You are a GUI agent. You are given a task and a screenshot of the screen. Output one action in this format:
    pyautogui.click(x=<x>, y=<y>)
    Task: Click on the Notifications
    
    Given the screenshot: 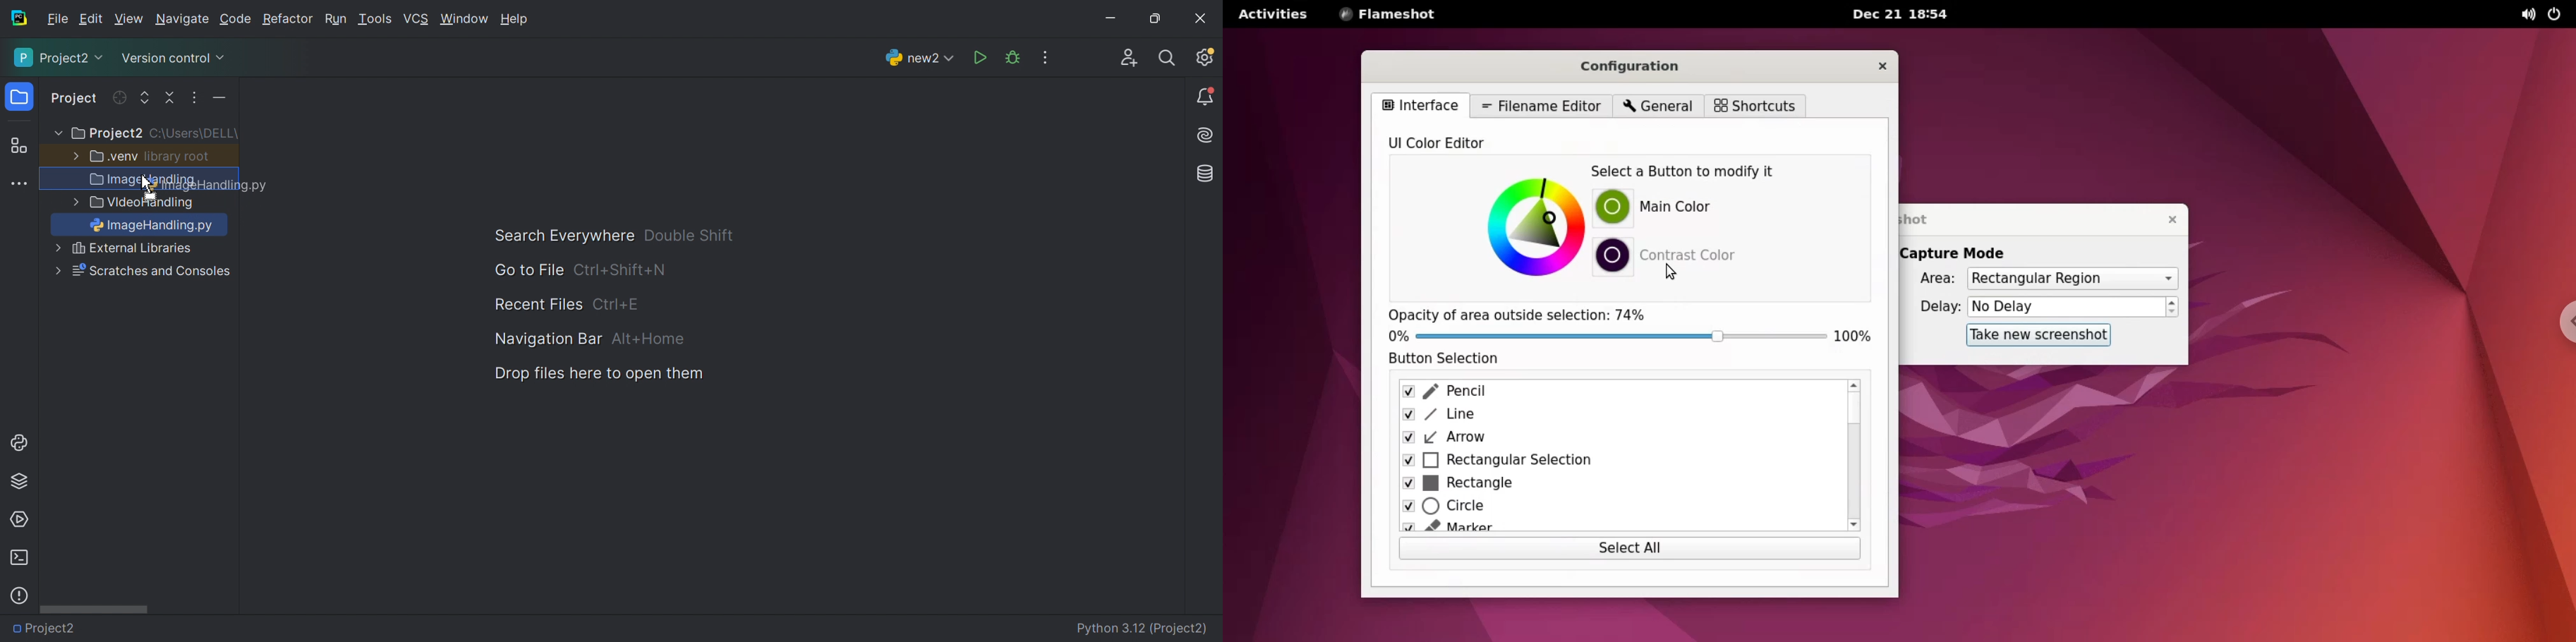 What is the action you would take?
    pyautogui.click(x=1206, y=97)
    